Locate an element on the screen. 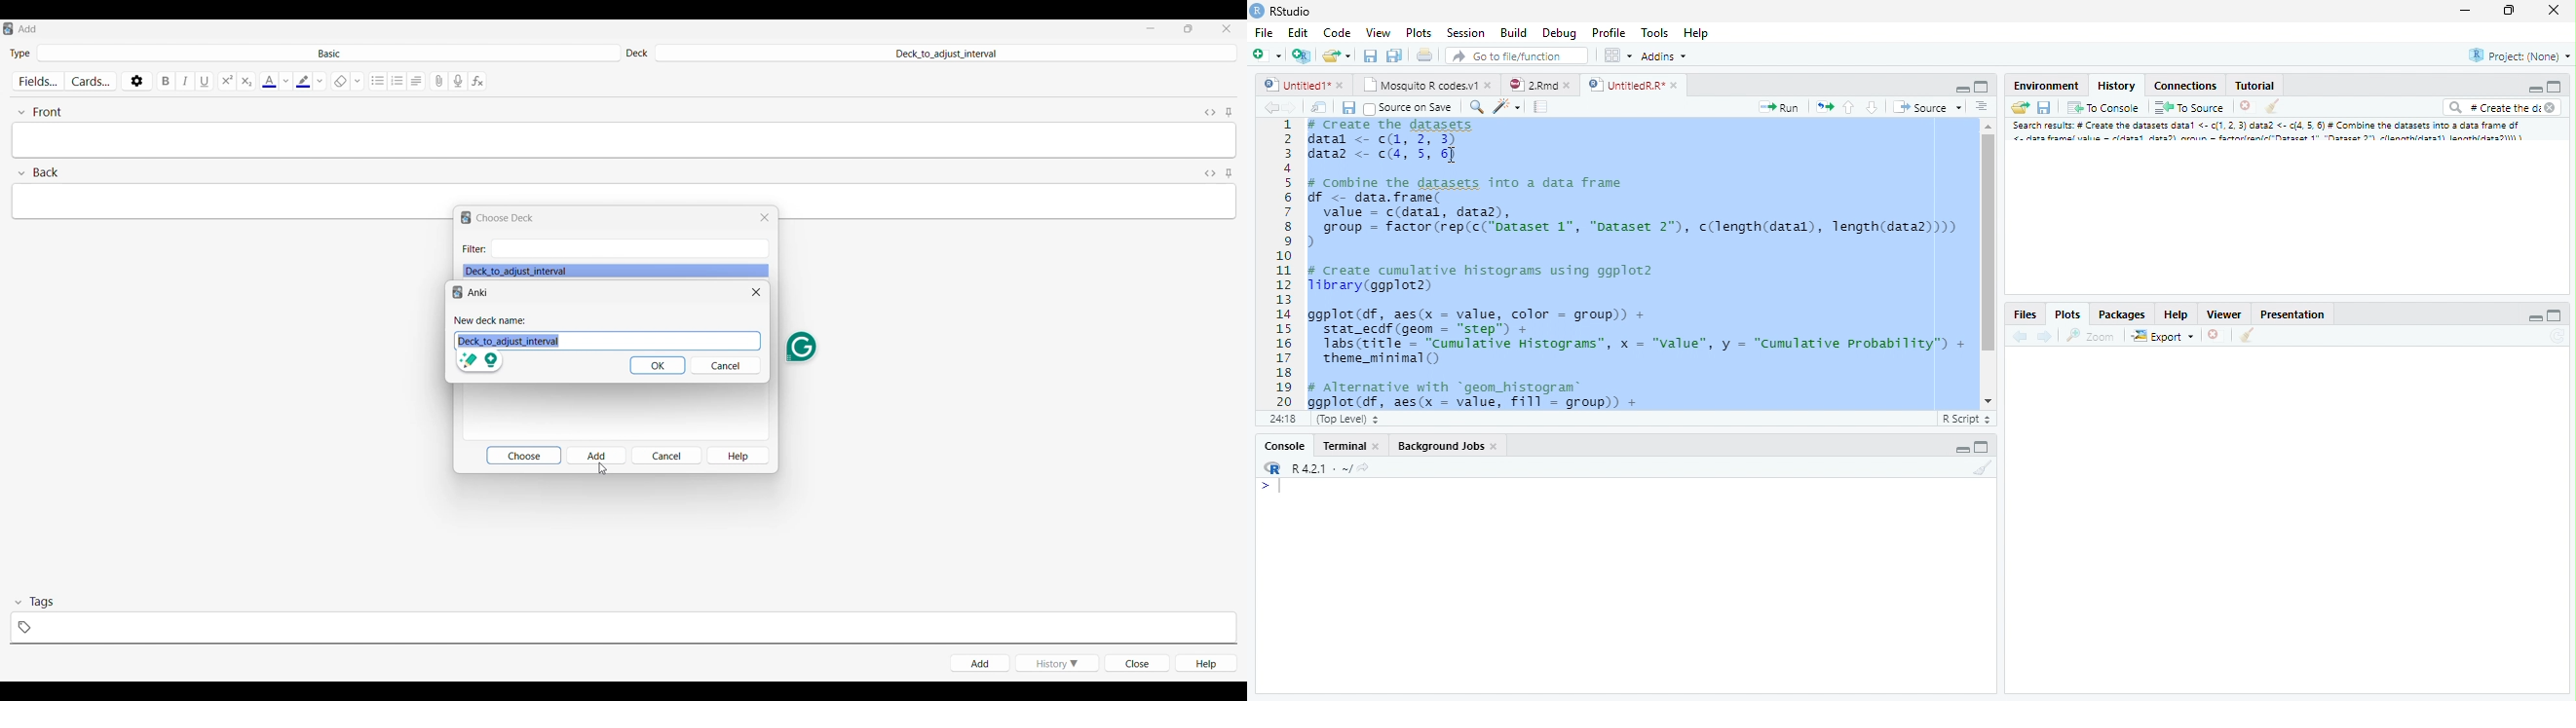 The height and width of the screenshot is (728, 2576). Mosquito R codes is located at coordinates (1430, 85).